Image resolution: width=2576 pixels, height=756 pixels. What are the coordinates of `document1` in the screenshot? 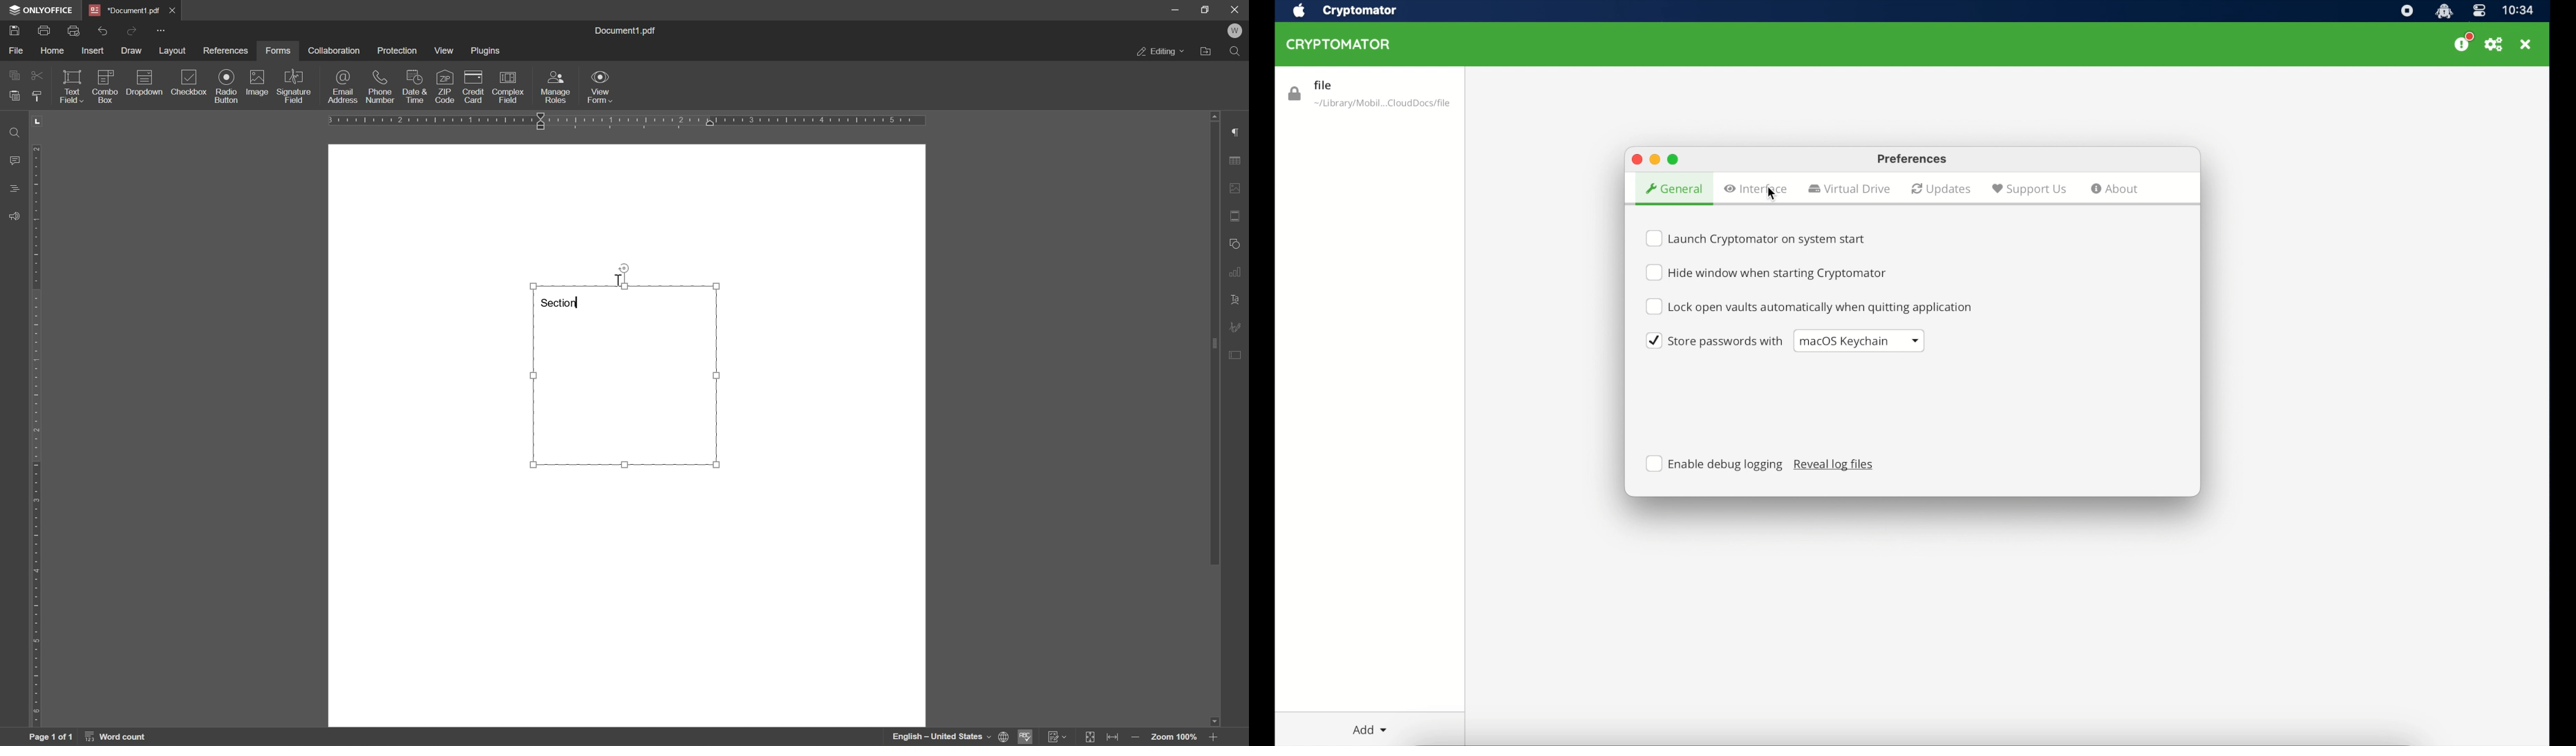 It's located at (126, 11).